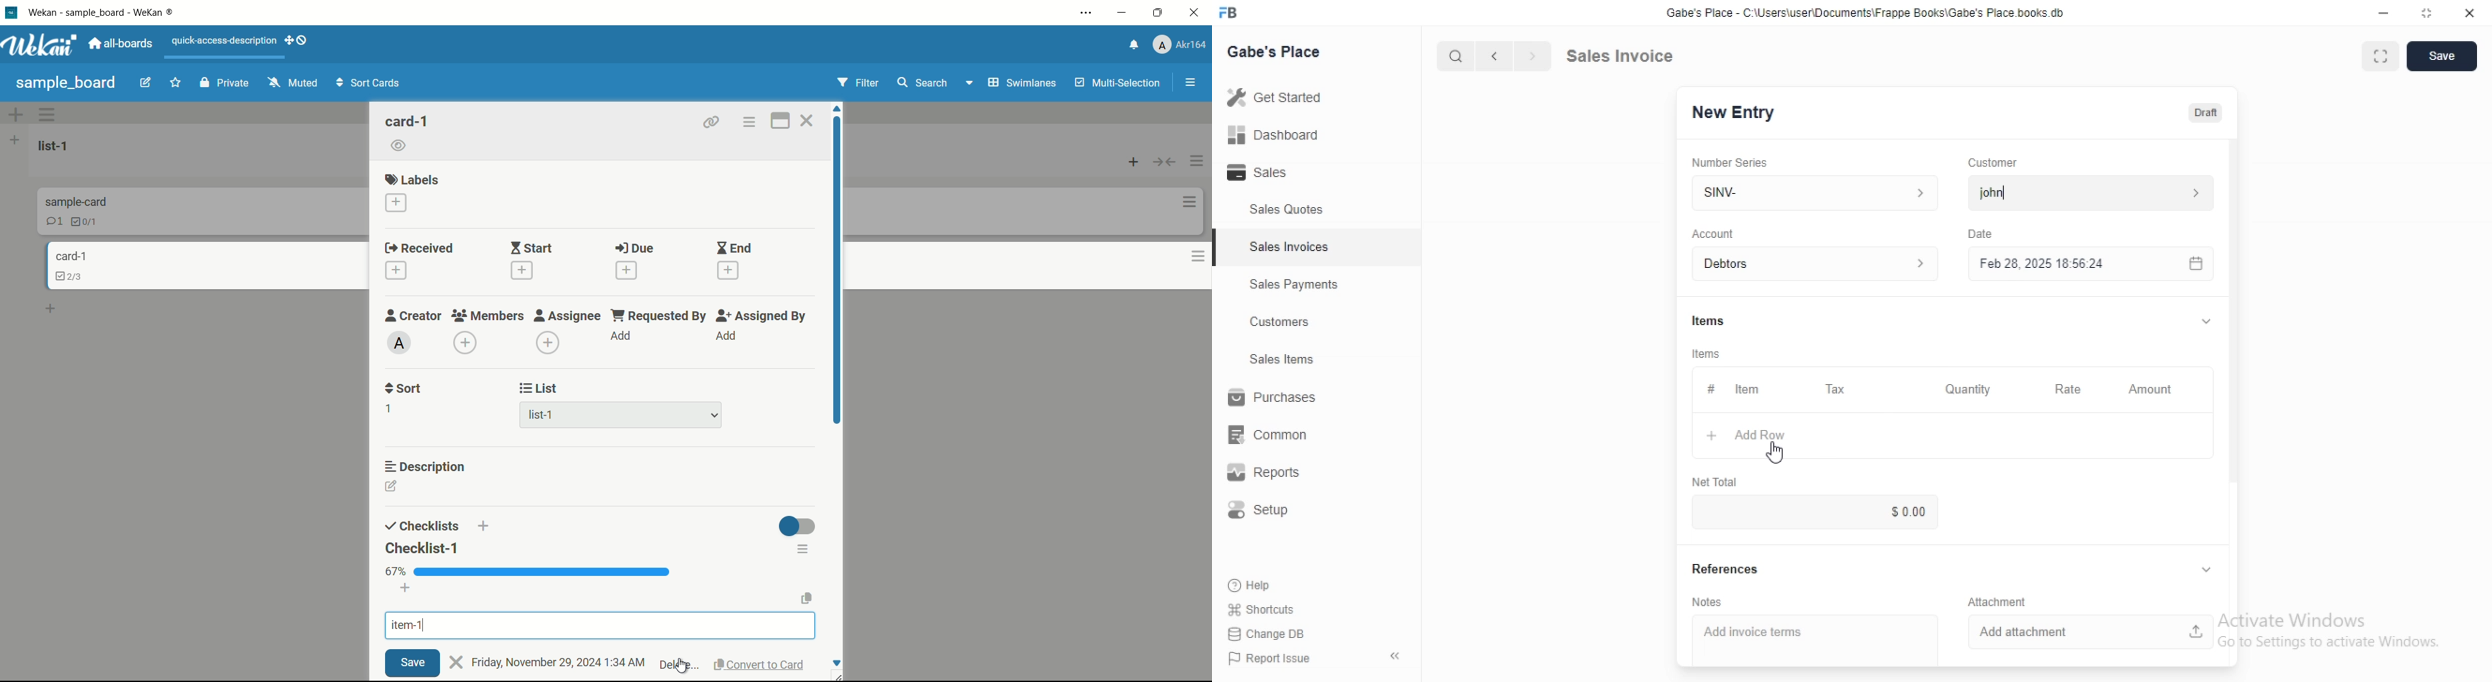 The height and width of the screenshot is (700, 2492). What do you see at coordinates (522, 272) in the screenshot?
I see `add date` at bounding box center [522, 272].